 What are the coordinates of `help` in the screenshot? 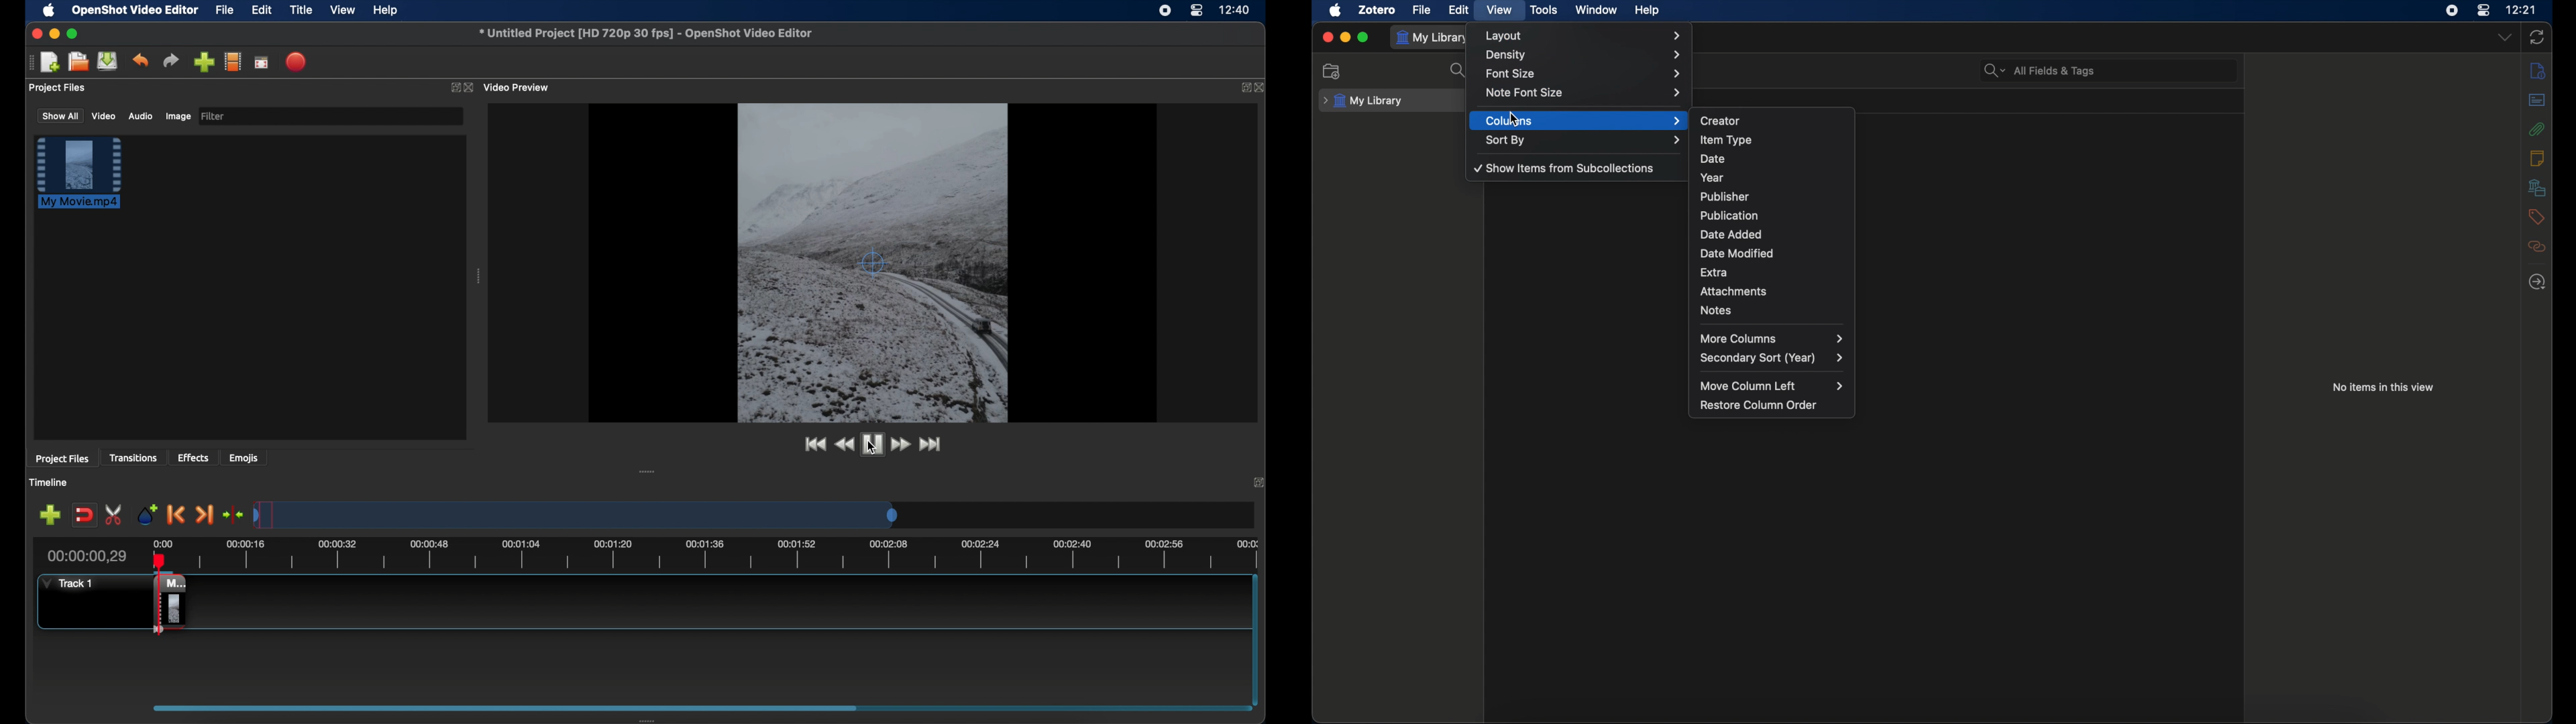 It's located at (1648, 11).